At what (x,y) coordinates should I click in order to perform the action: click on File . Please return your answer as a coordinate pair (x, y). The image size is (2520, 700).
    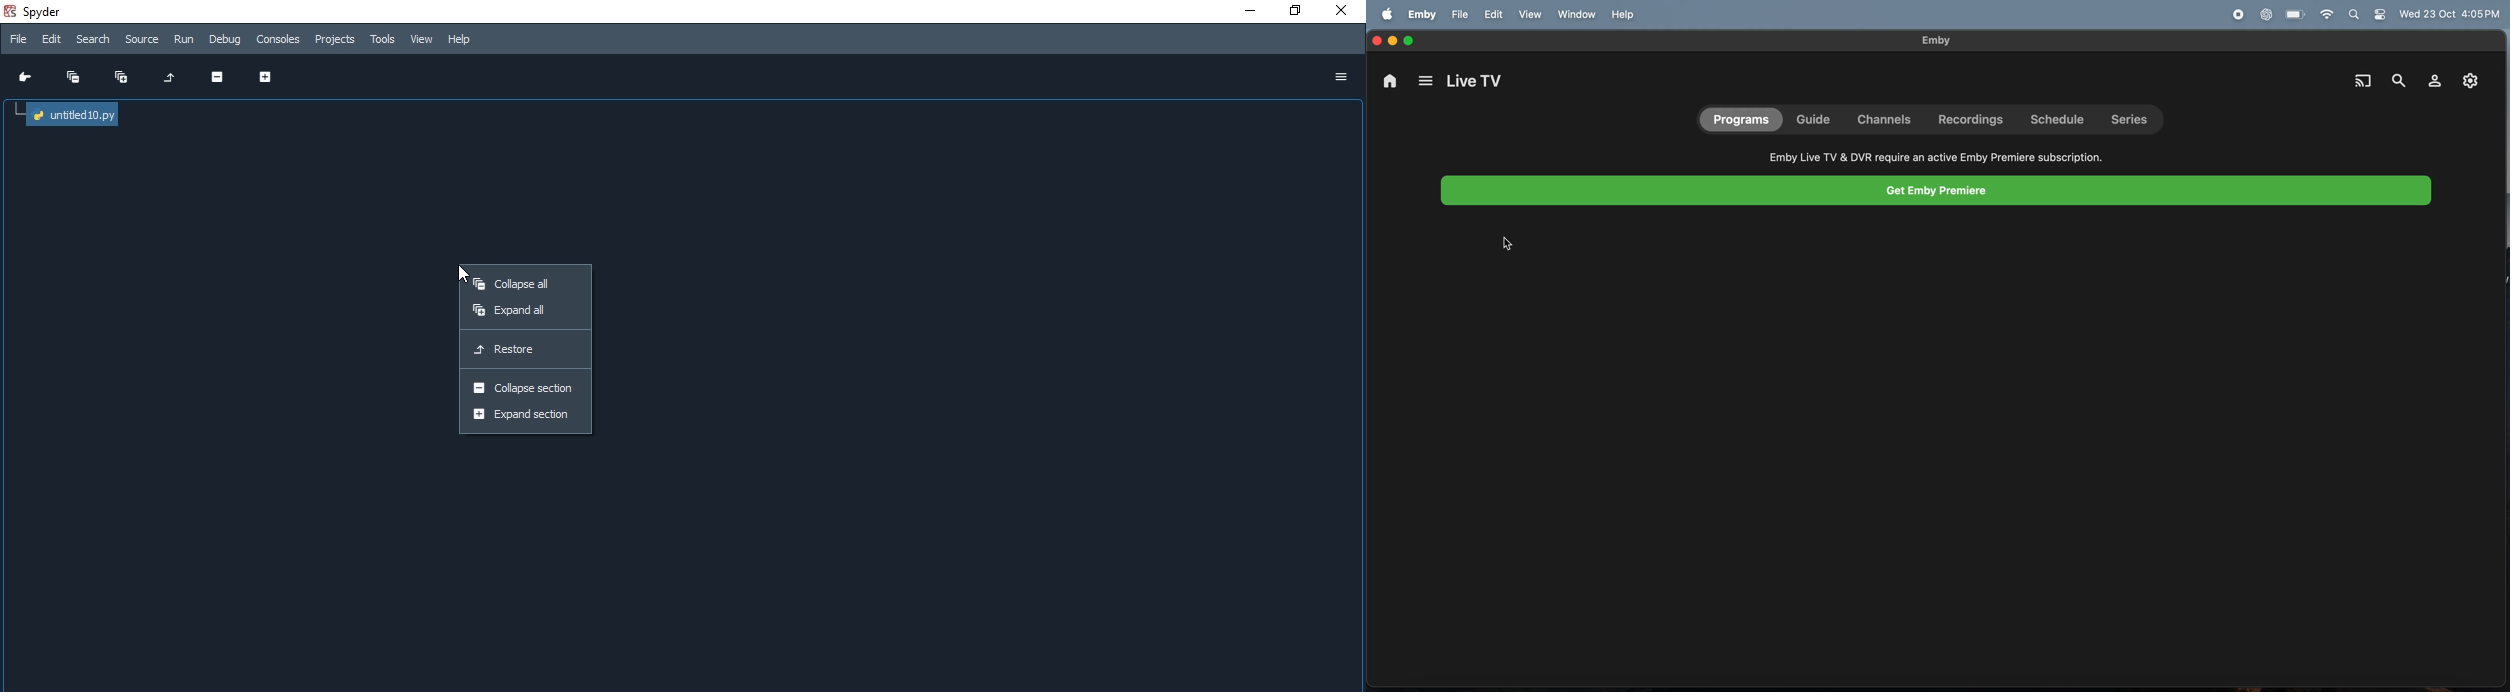
    Looking at the image, I should click on (19, 40).